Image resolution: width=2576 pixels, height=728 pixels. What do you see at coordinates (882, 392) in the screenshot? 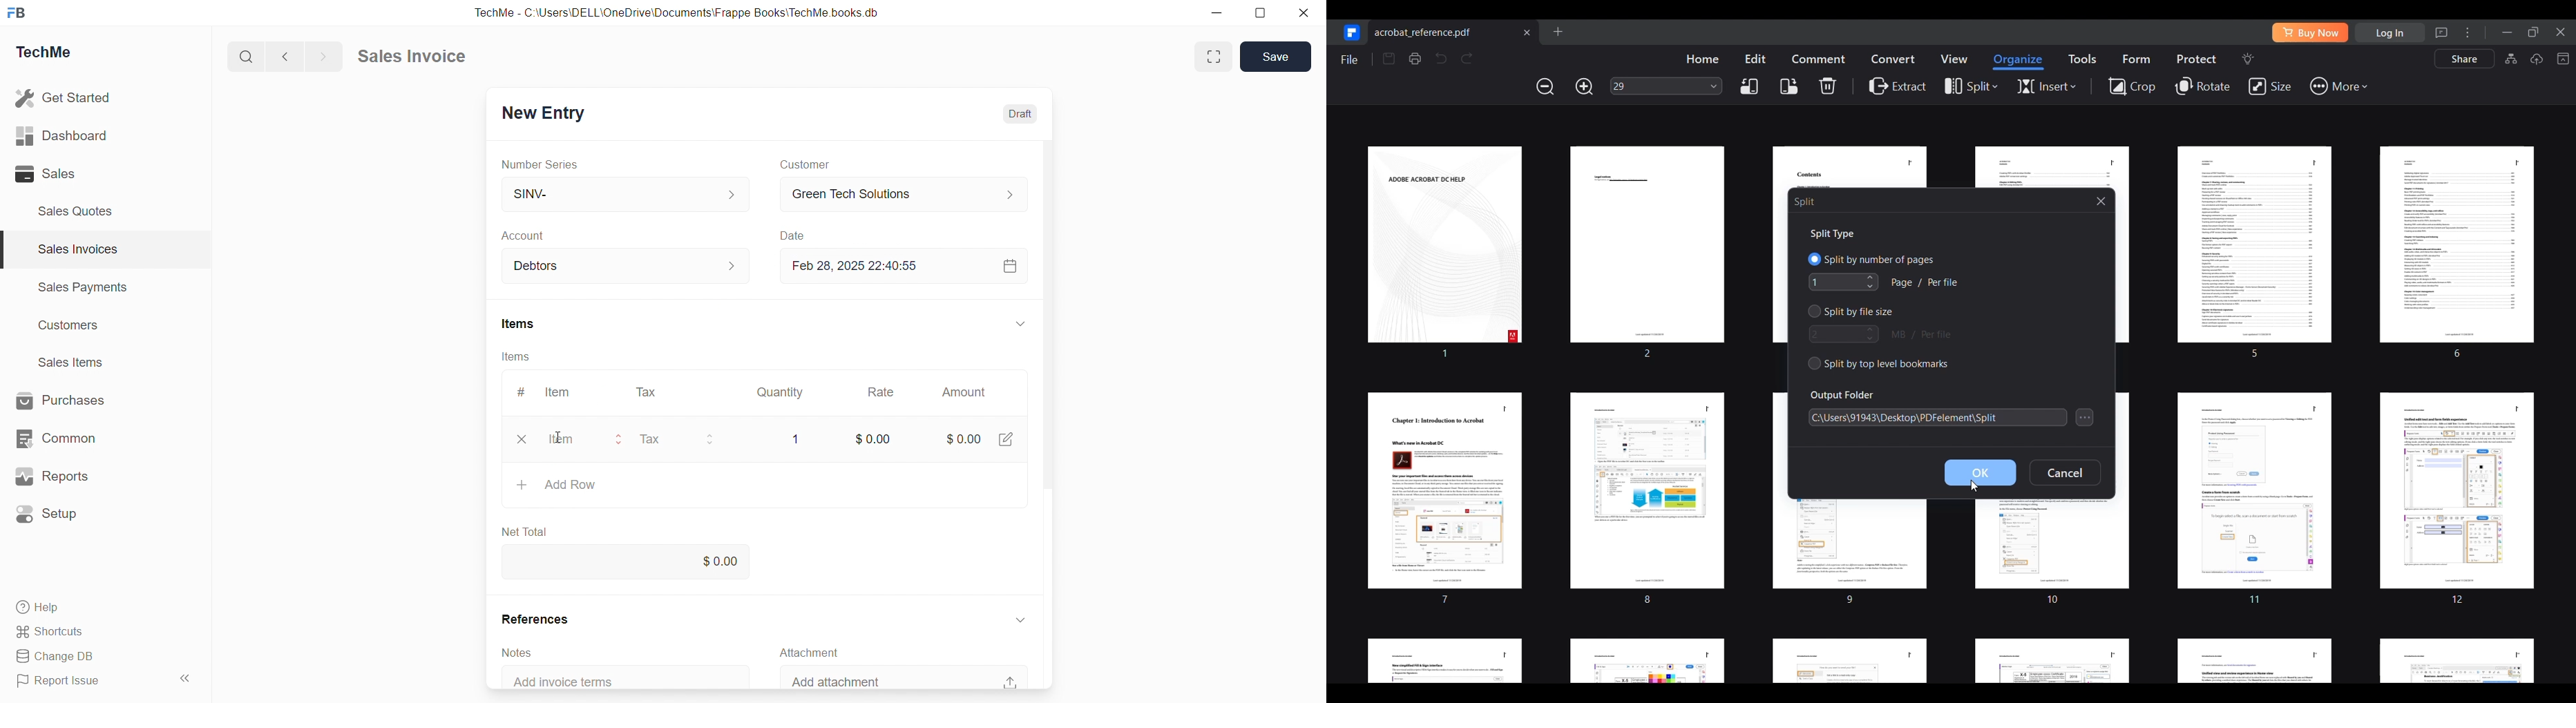
I see `Rate` at bounding box center [882, 392].